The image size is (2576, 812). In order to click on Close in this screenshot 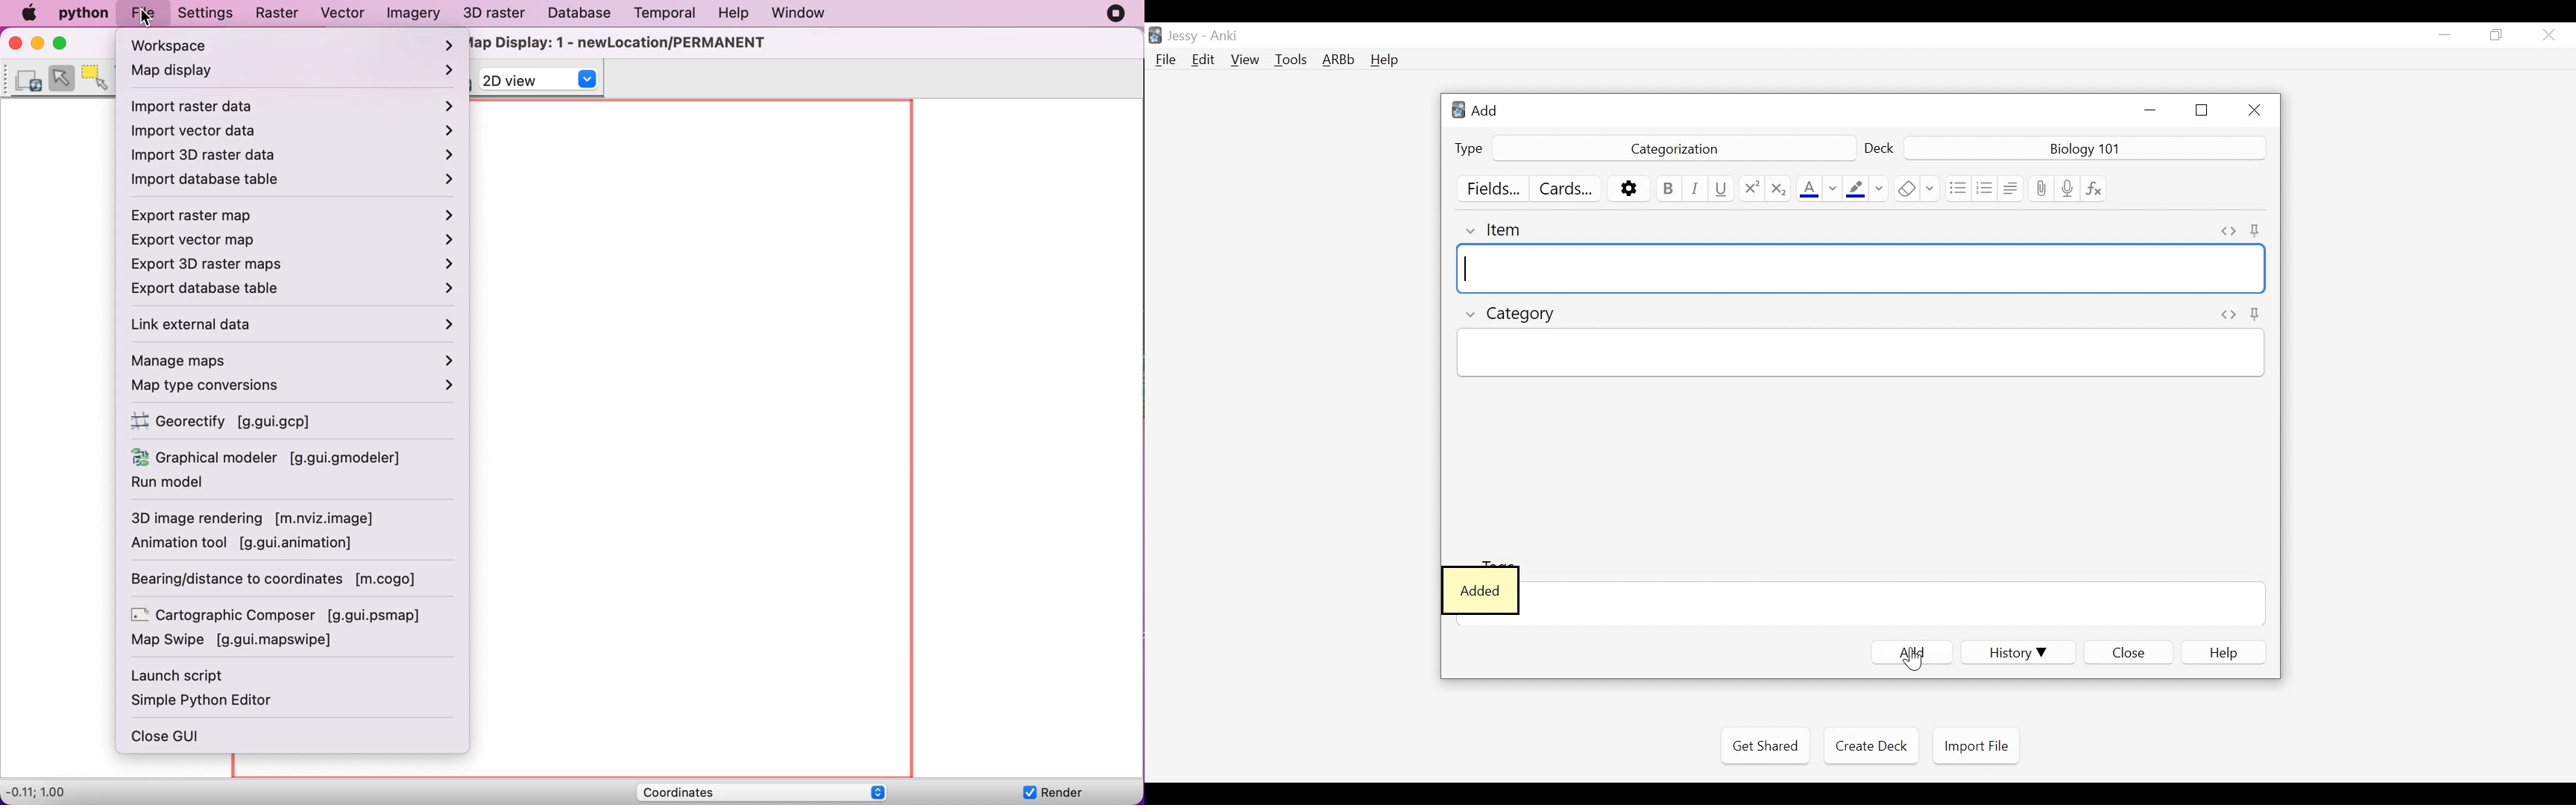, I will do `click(2548, 35)`.